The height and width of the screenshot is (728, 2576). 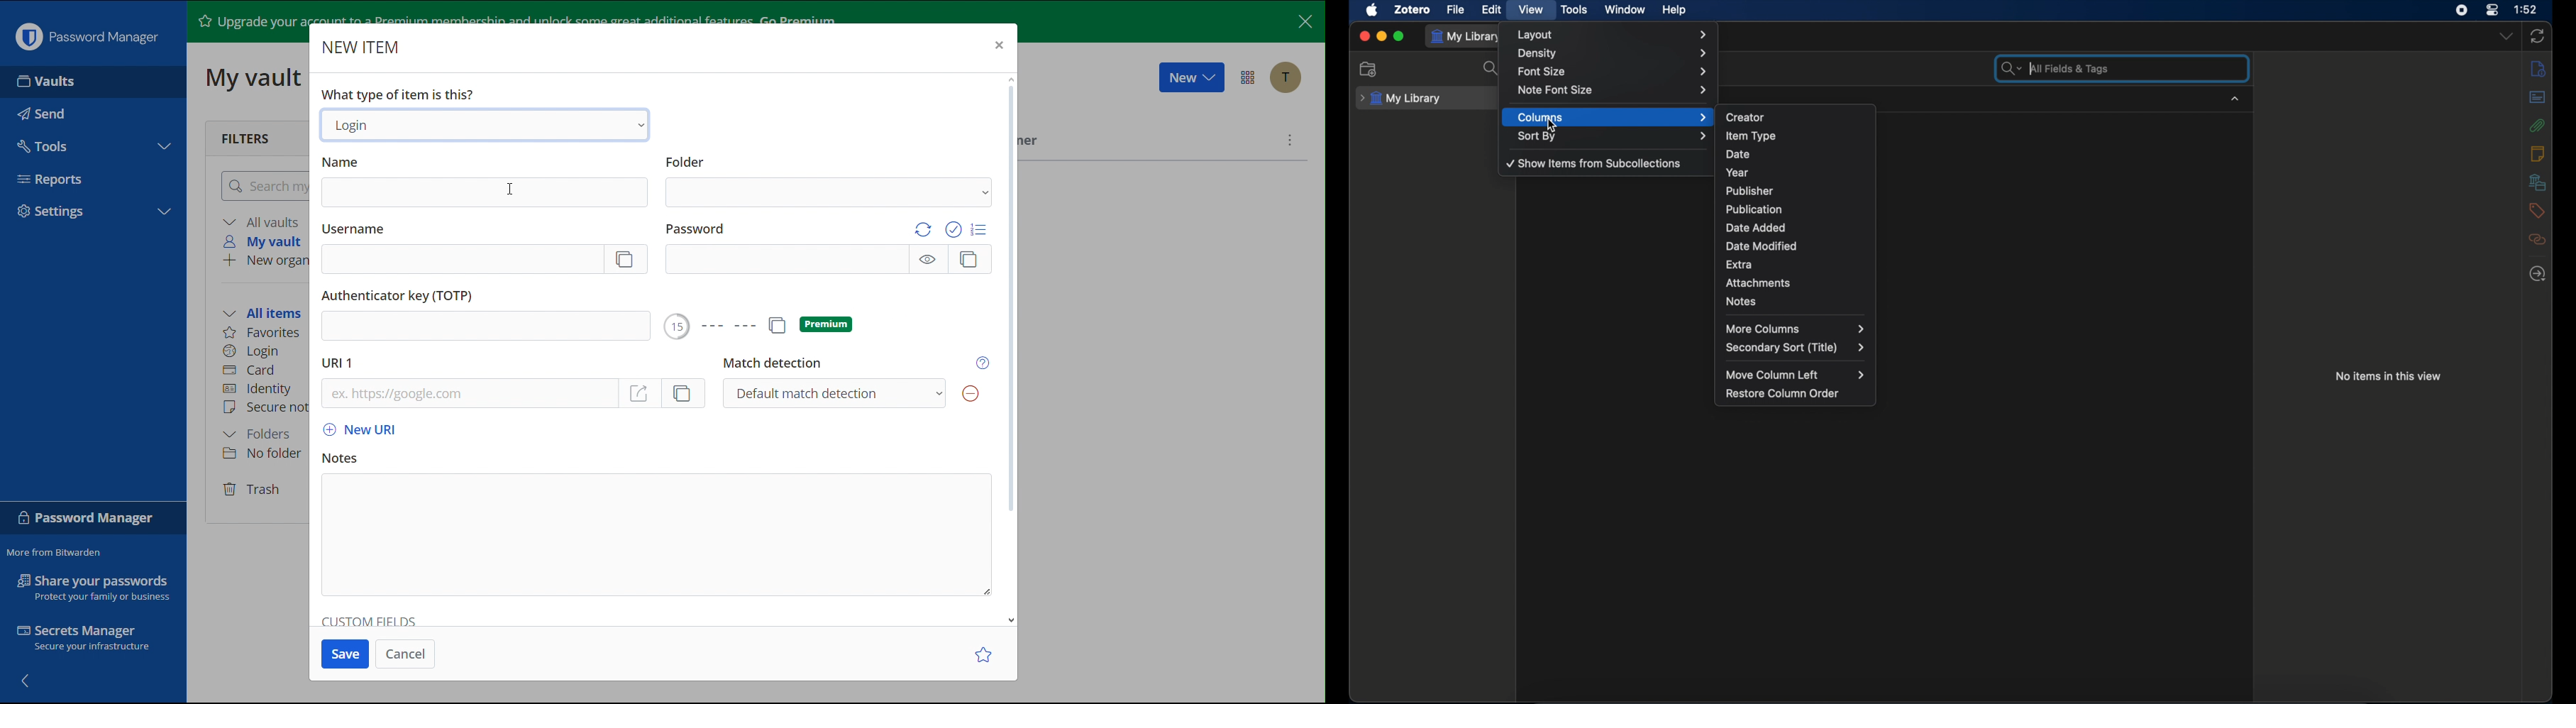 What do you see at coordinates (488, 314) in the screenshot?
I see `Authenticator key` at bounding box center [488, 314].